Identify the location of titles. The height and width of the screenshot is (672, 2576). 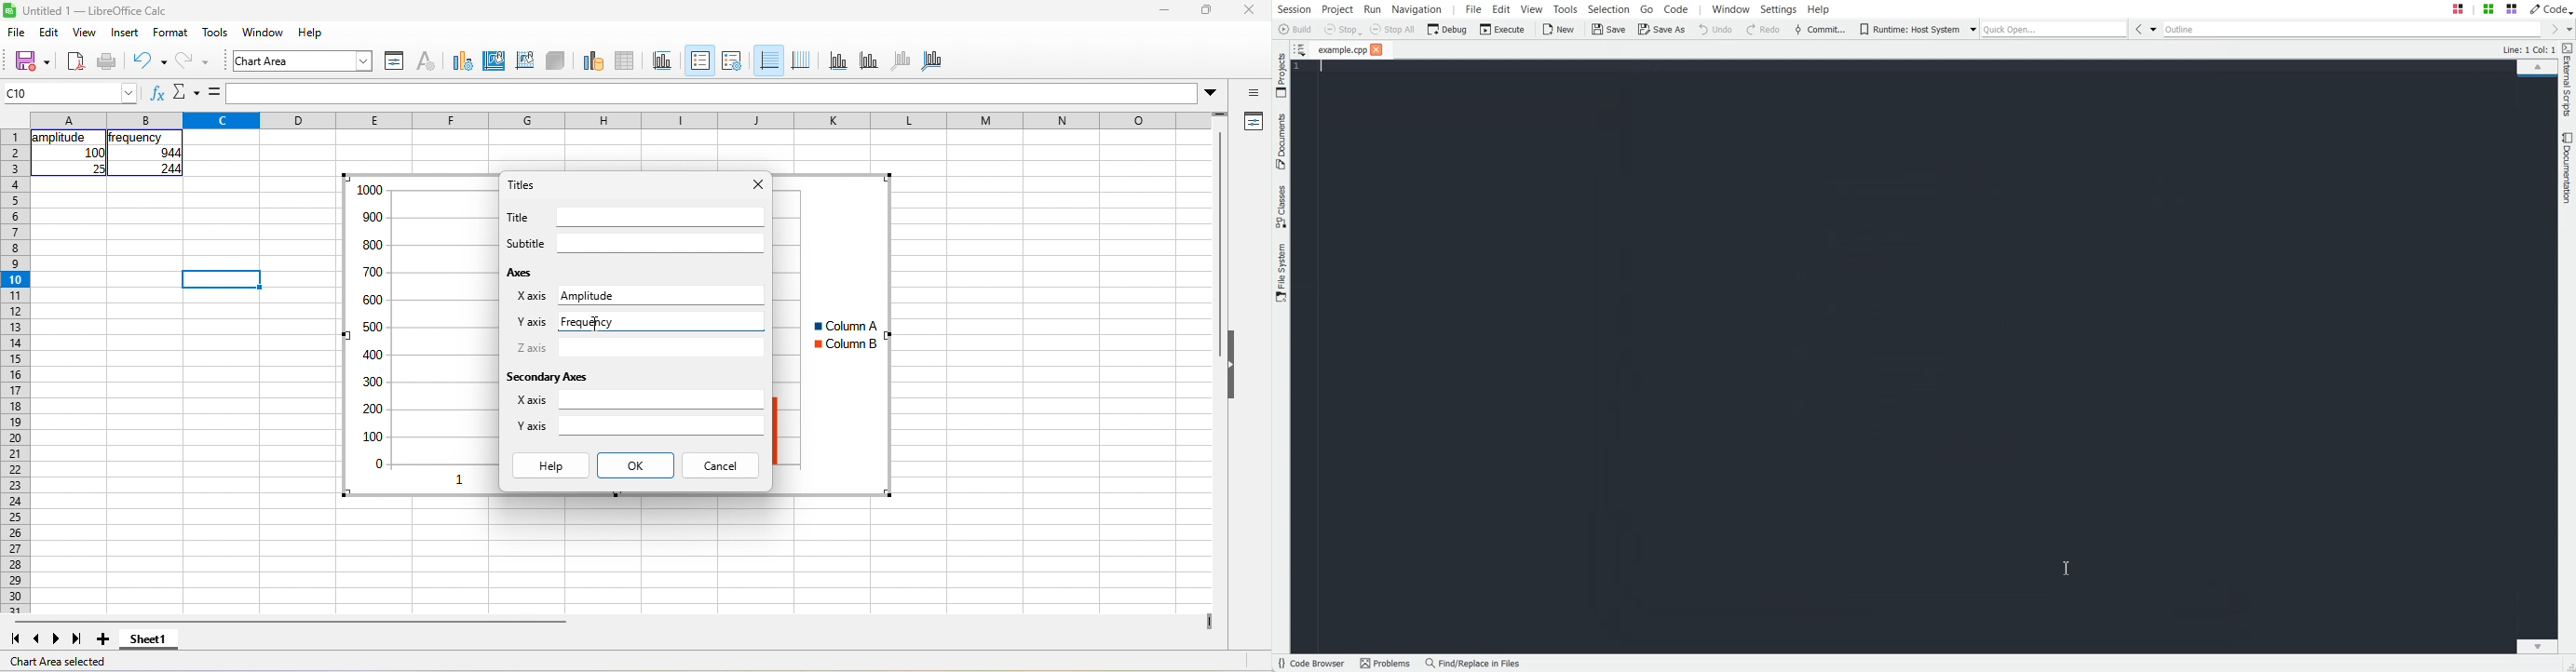
(522, 184).